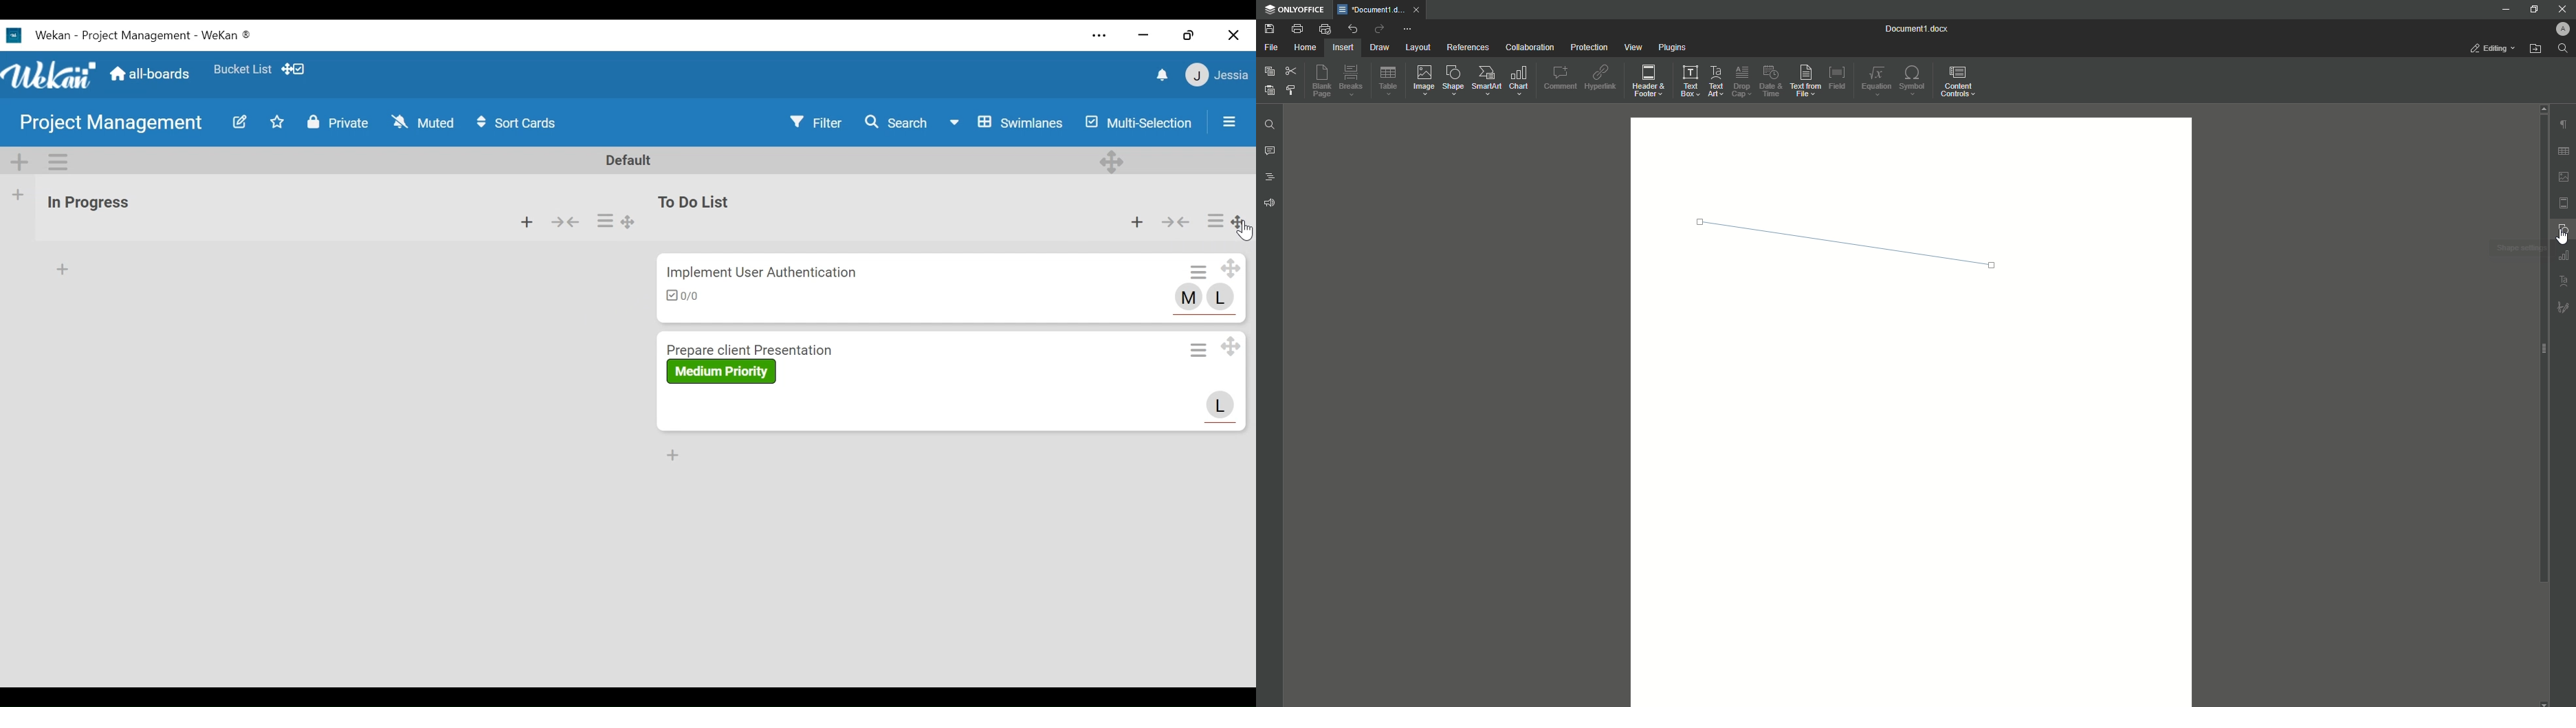 This screenshot has width=2576, height=728. What do you see at coordinates (1245, 230) in the screenshot?
I see `cursor` at bounding box center [1245, 230].